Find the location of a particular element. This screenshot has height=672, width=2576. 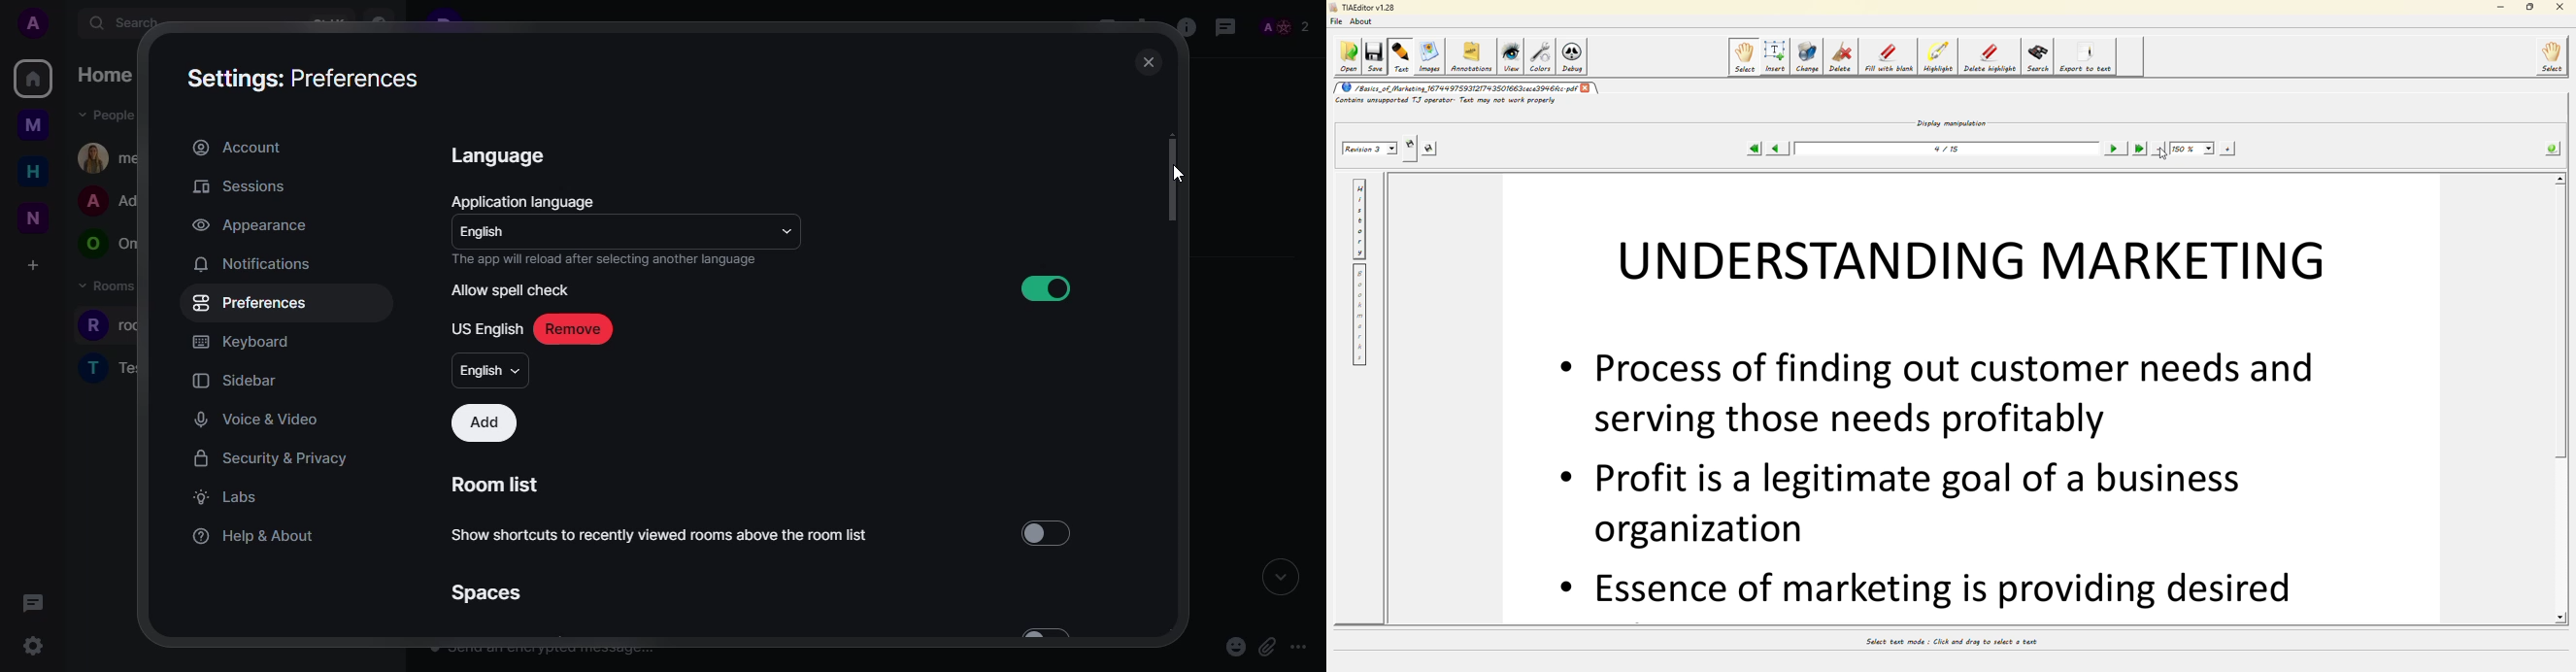

english is located at coordinates (491, 370).